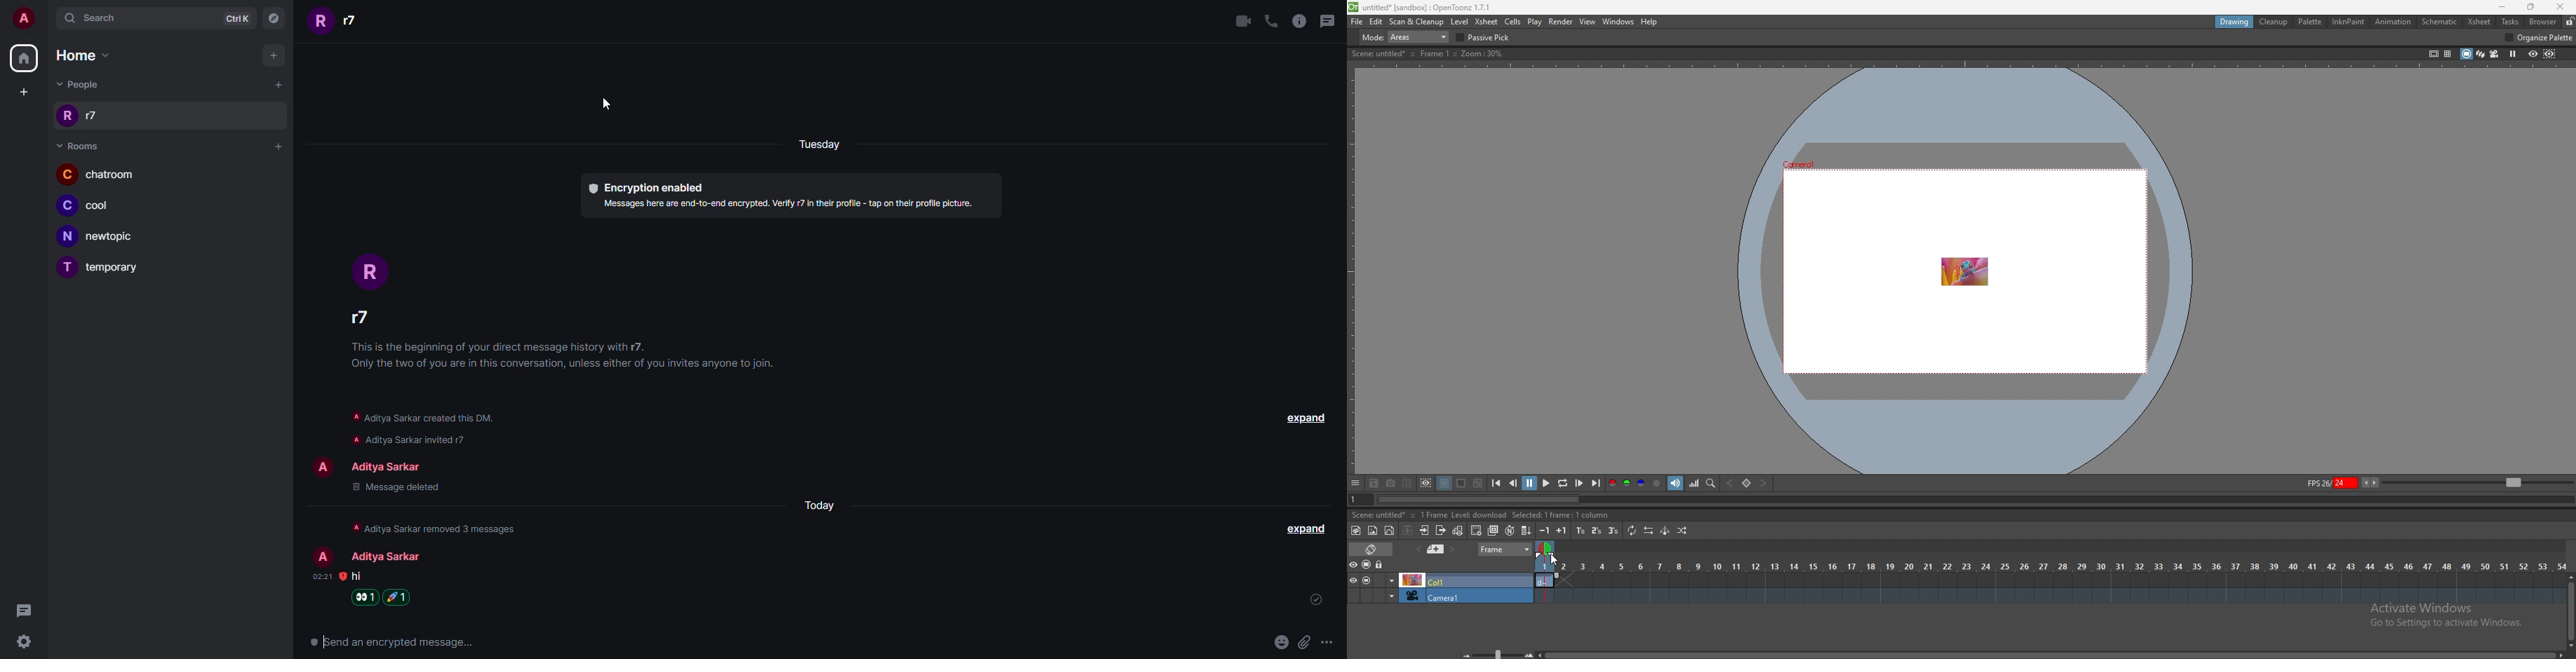  What do you see at coordinates (2236, 22) in the screenshot?
I see `drawing` at bounding box center [2236, 22].